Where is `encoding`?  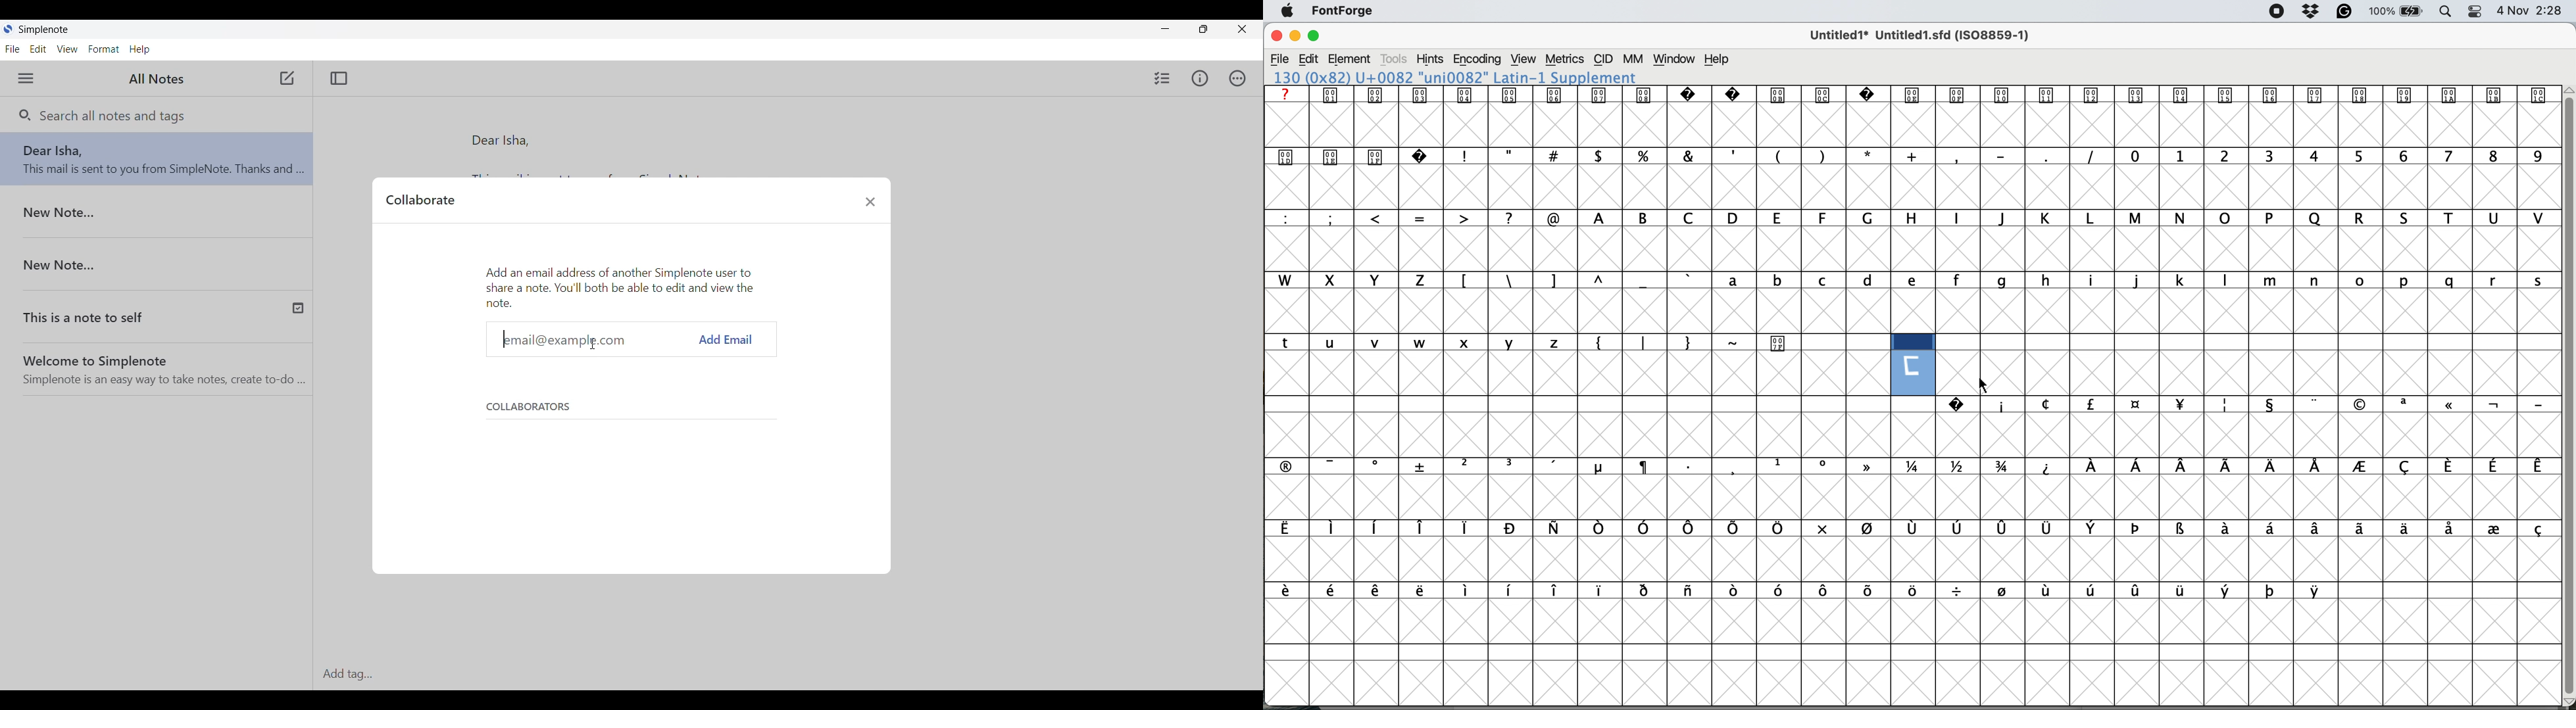
encoding is located at coordinates (1478, 60).